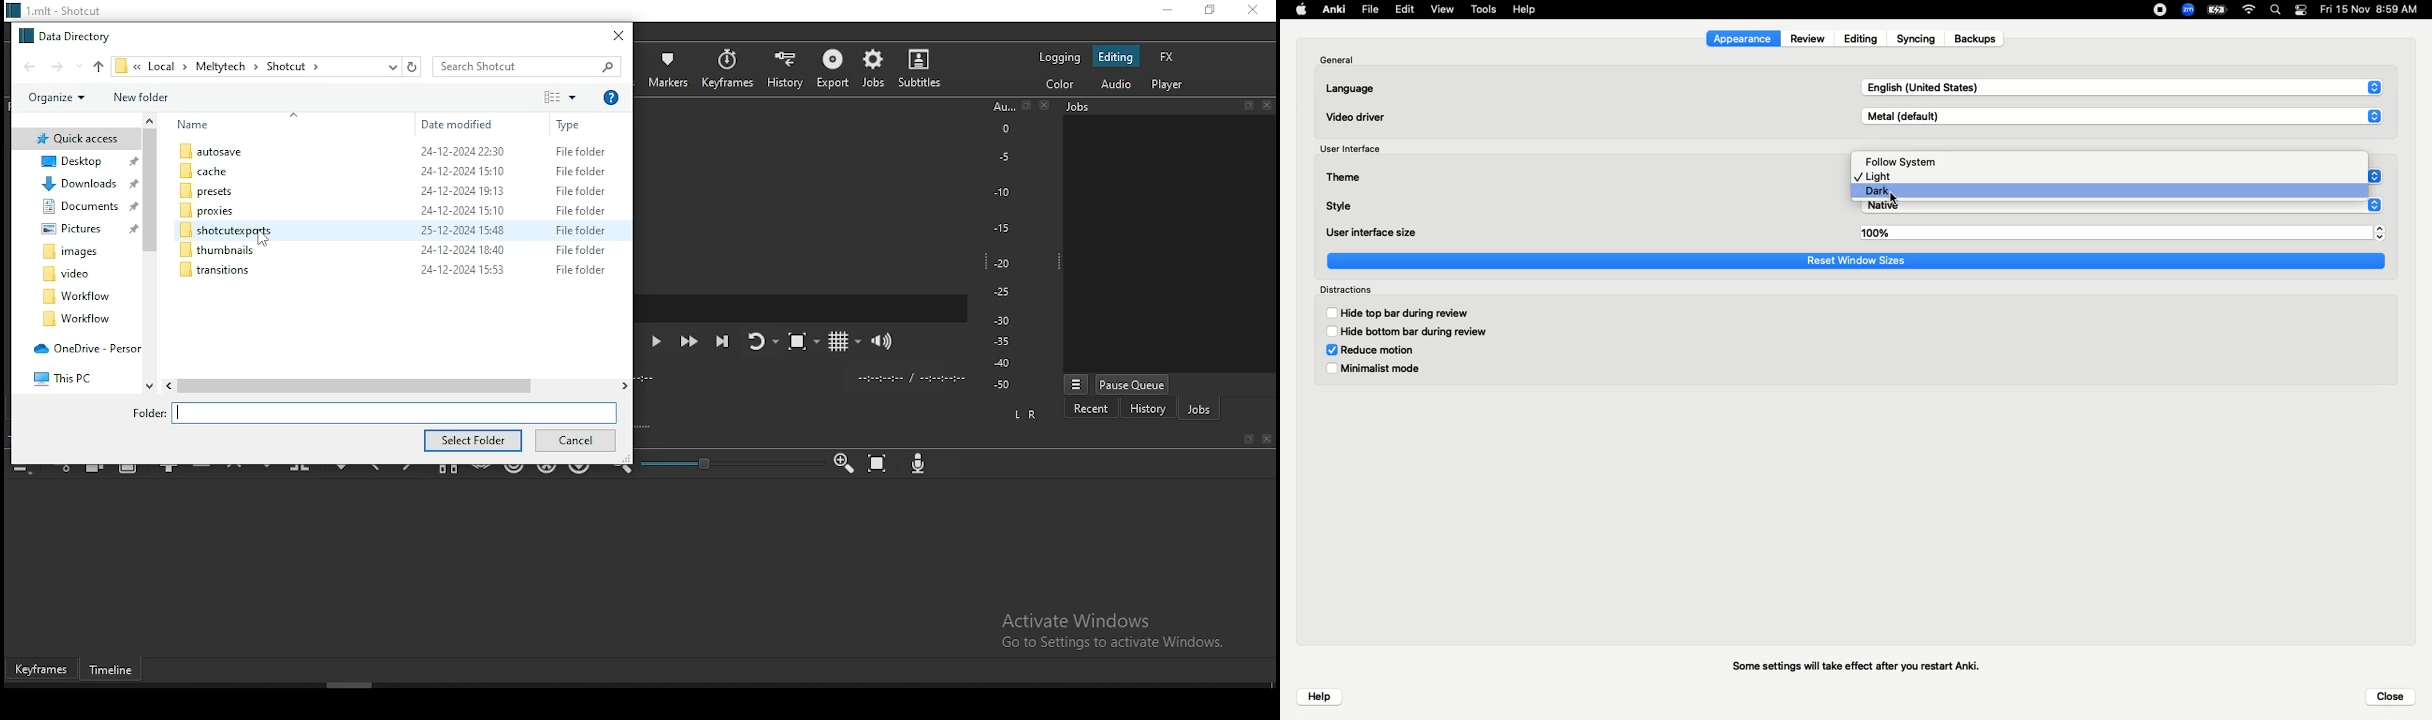  Describe the element at coordinates (1974, 38) in the screenshot. I see `Backups` at that location.